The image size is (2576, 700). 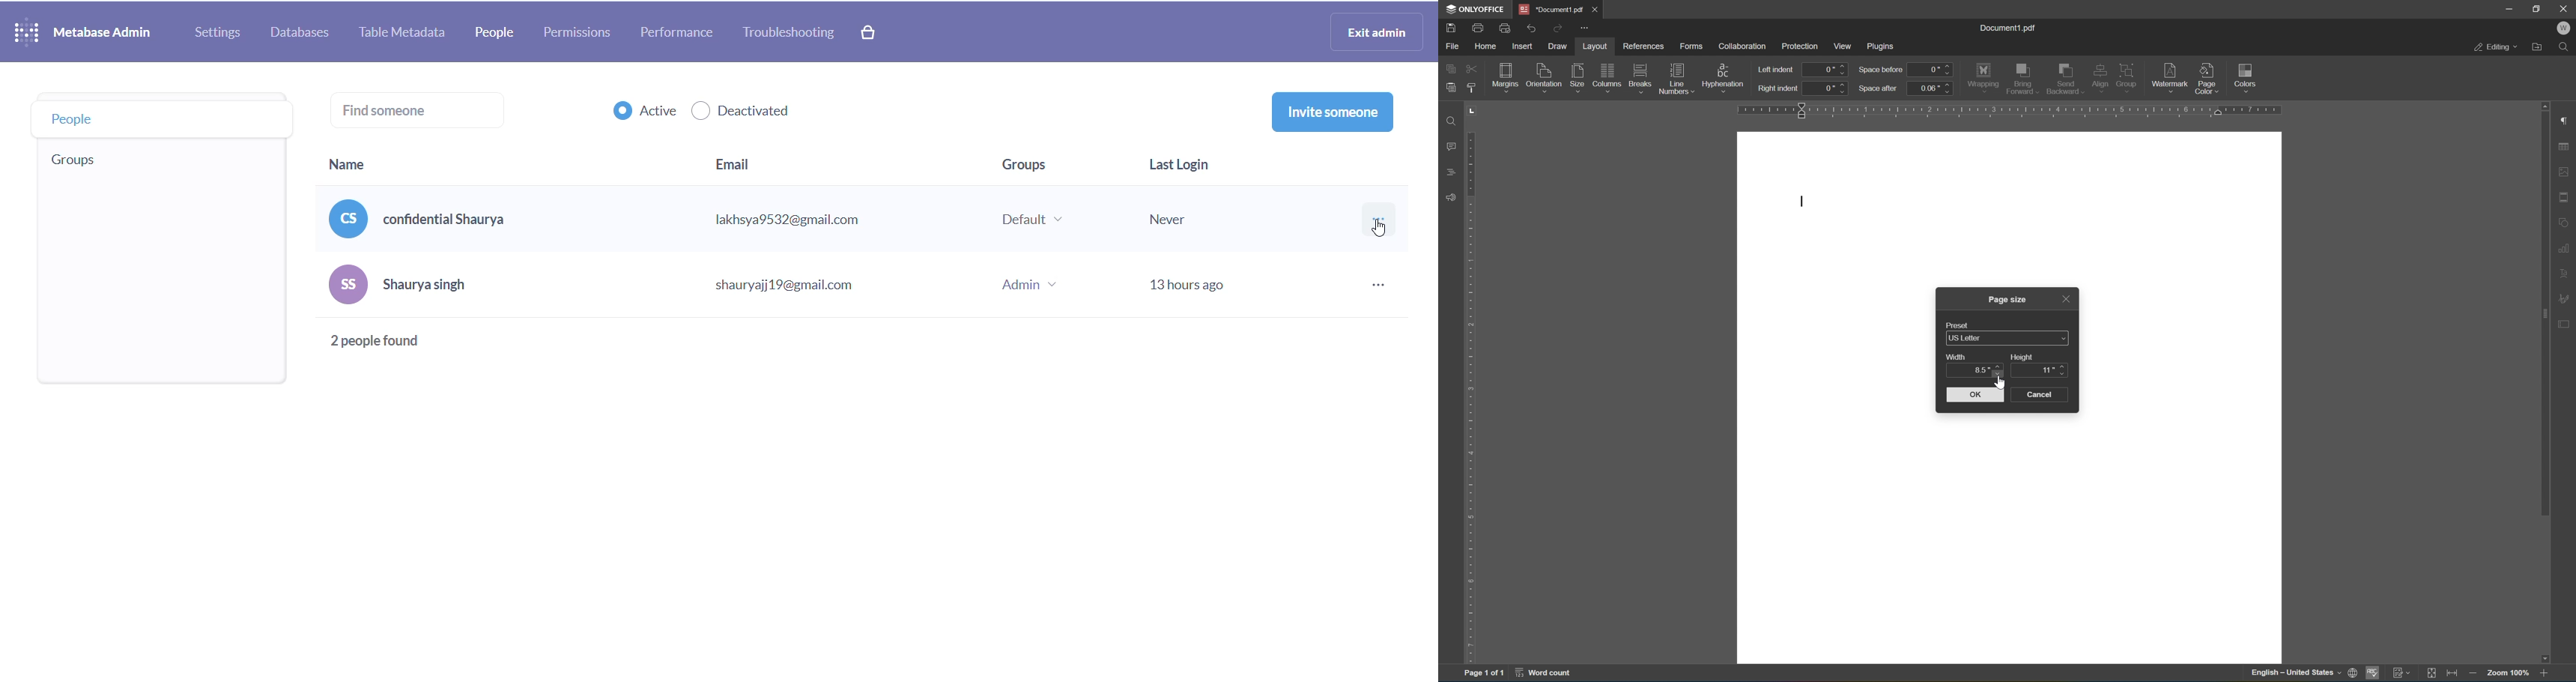 What do you see at coordinates (1449, 146) in the screenshot?
I see `comments` at bounding box center [1449, 146].